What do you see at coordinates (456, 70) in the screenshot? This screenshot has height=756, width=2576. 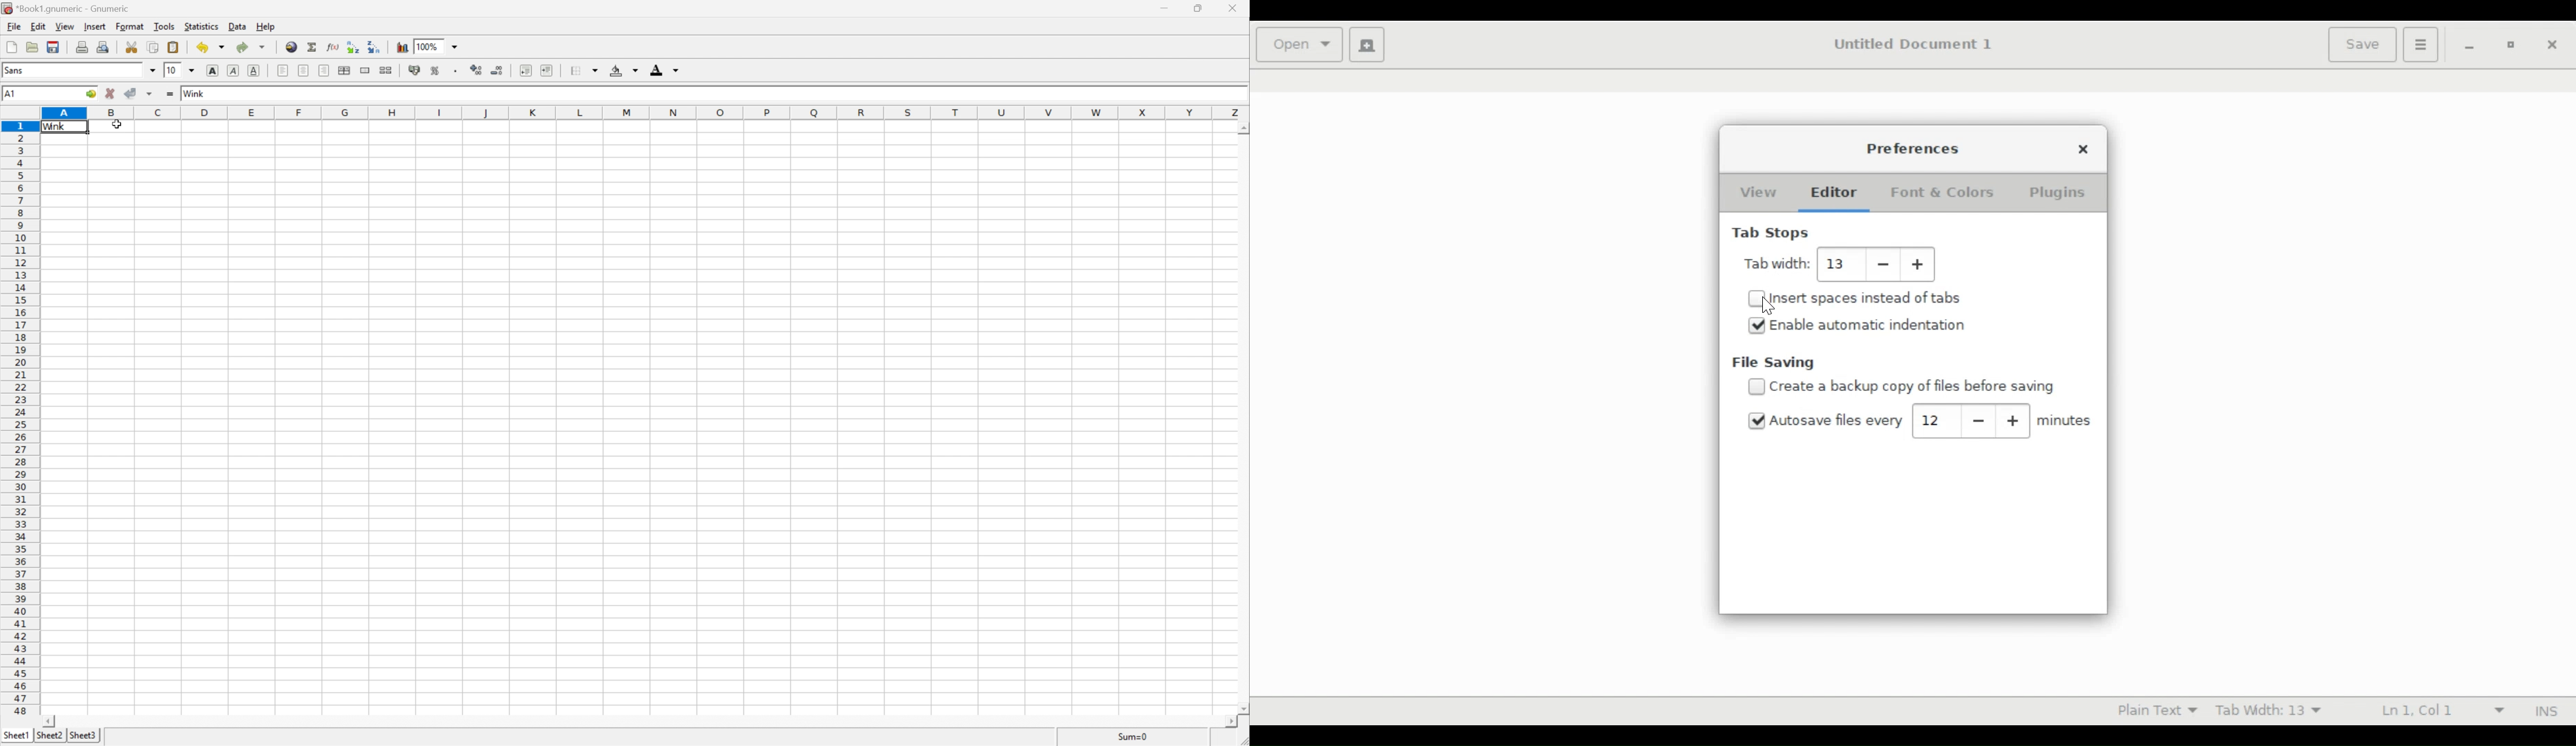 I see `Set the format of the selected cells to include a thousands separator` at bounding box center [456, 70].